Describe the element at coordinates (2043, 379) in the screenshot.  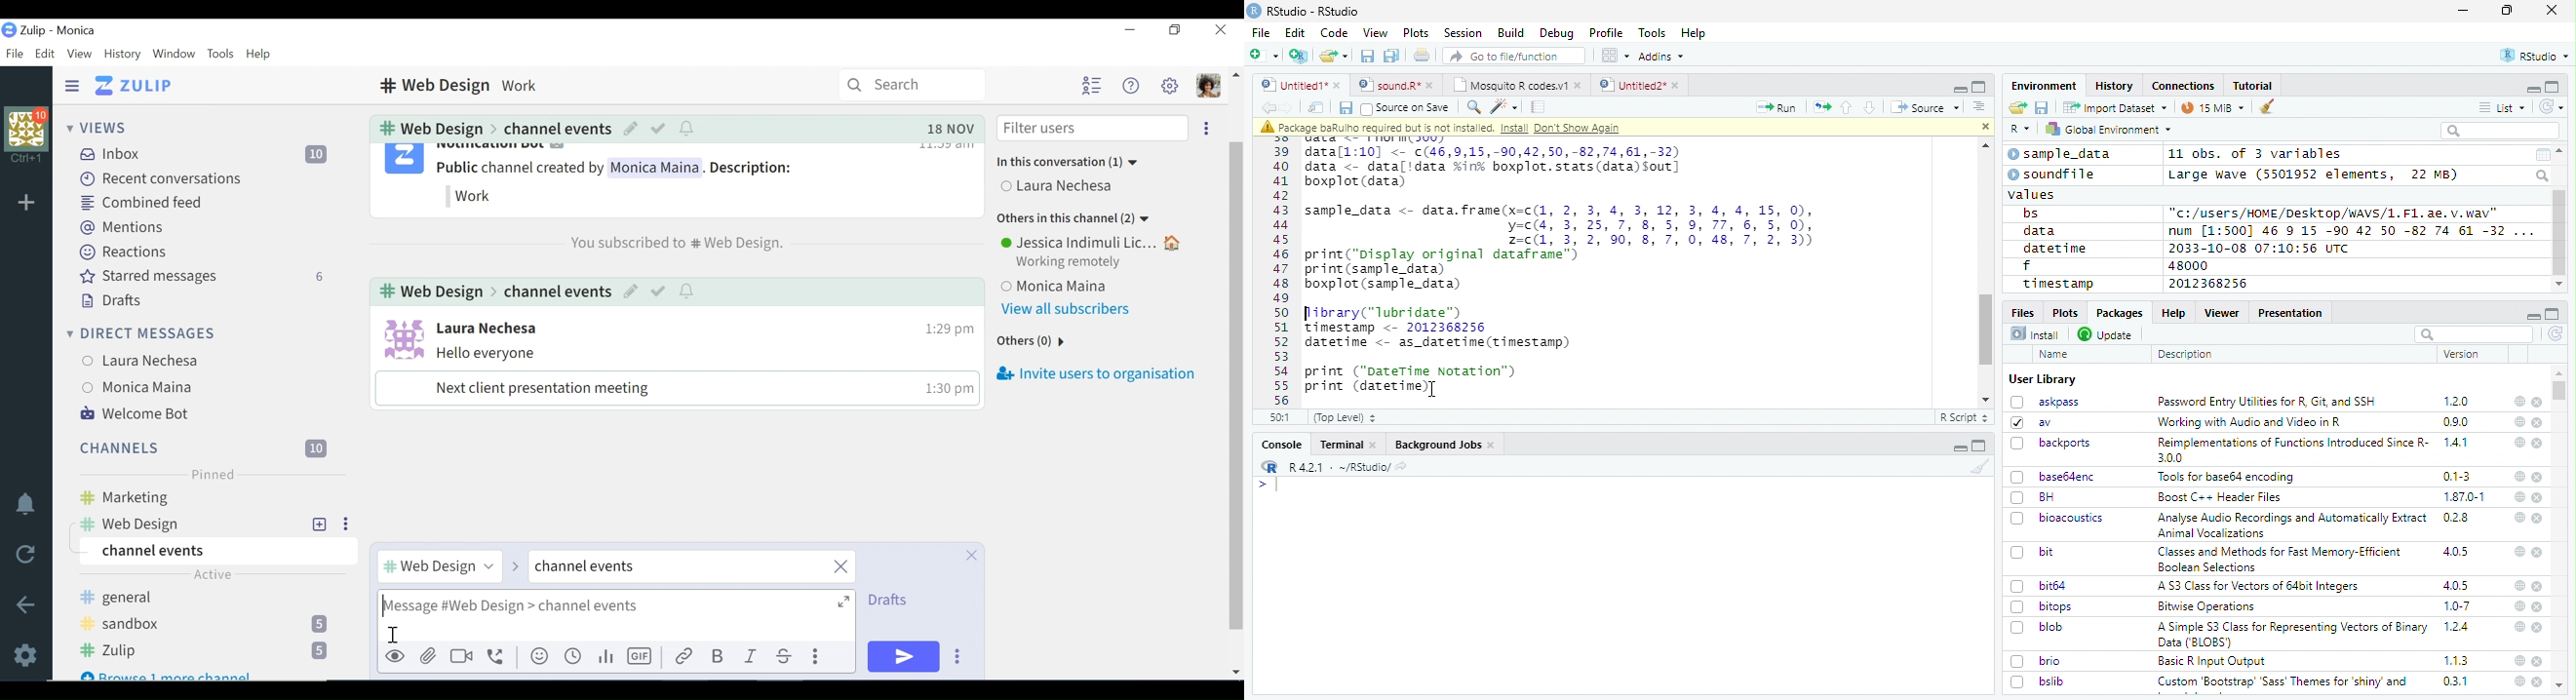
I see `User Library` at that location.